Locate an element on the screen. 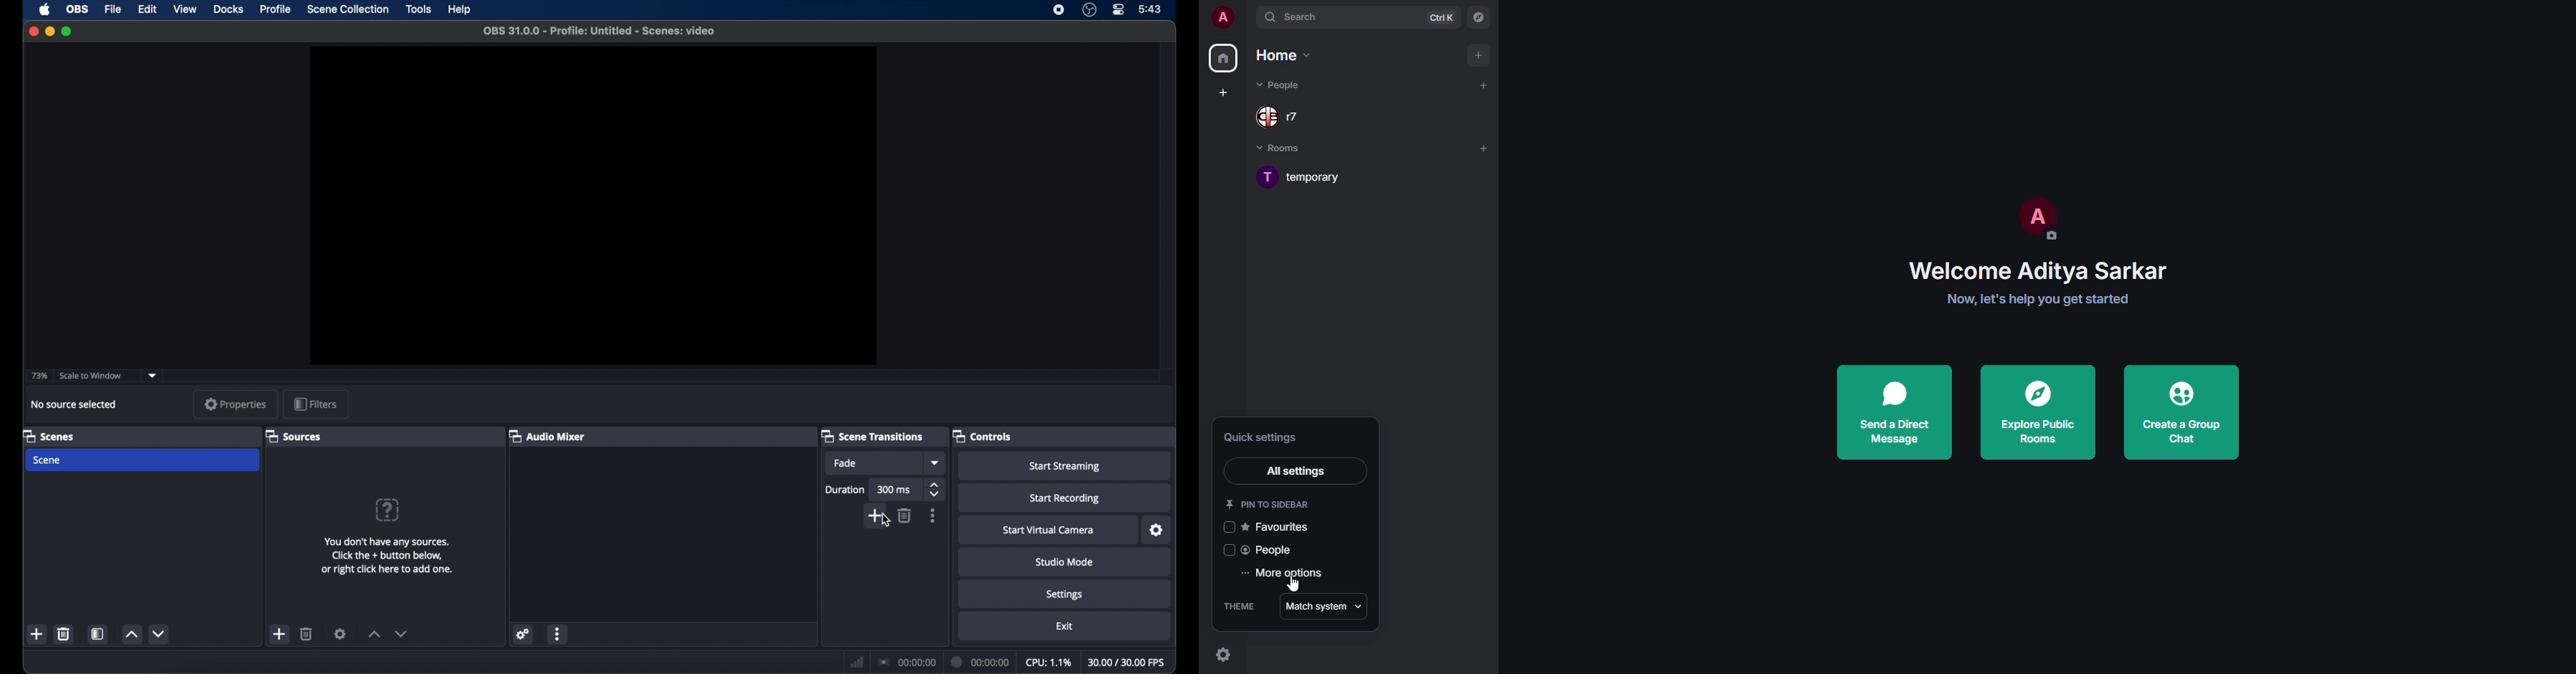 Image resolution: width=2576 pixels, height=700 pixels. add is located at coordinates (280, 633).